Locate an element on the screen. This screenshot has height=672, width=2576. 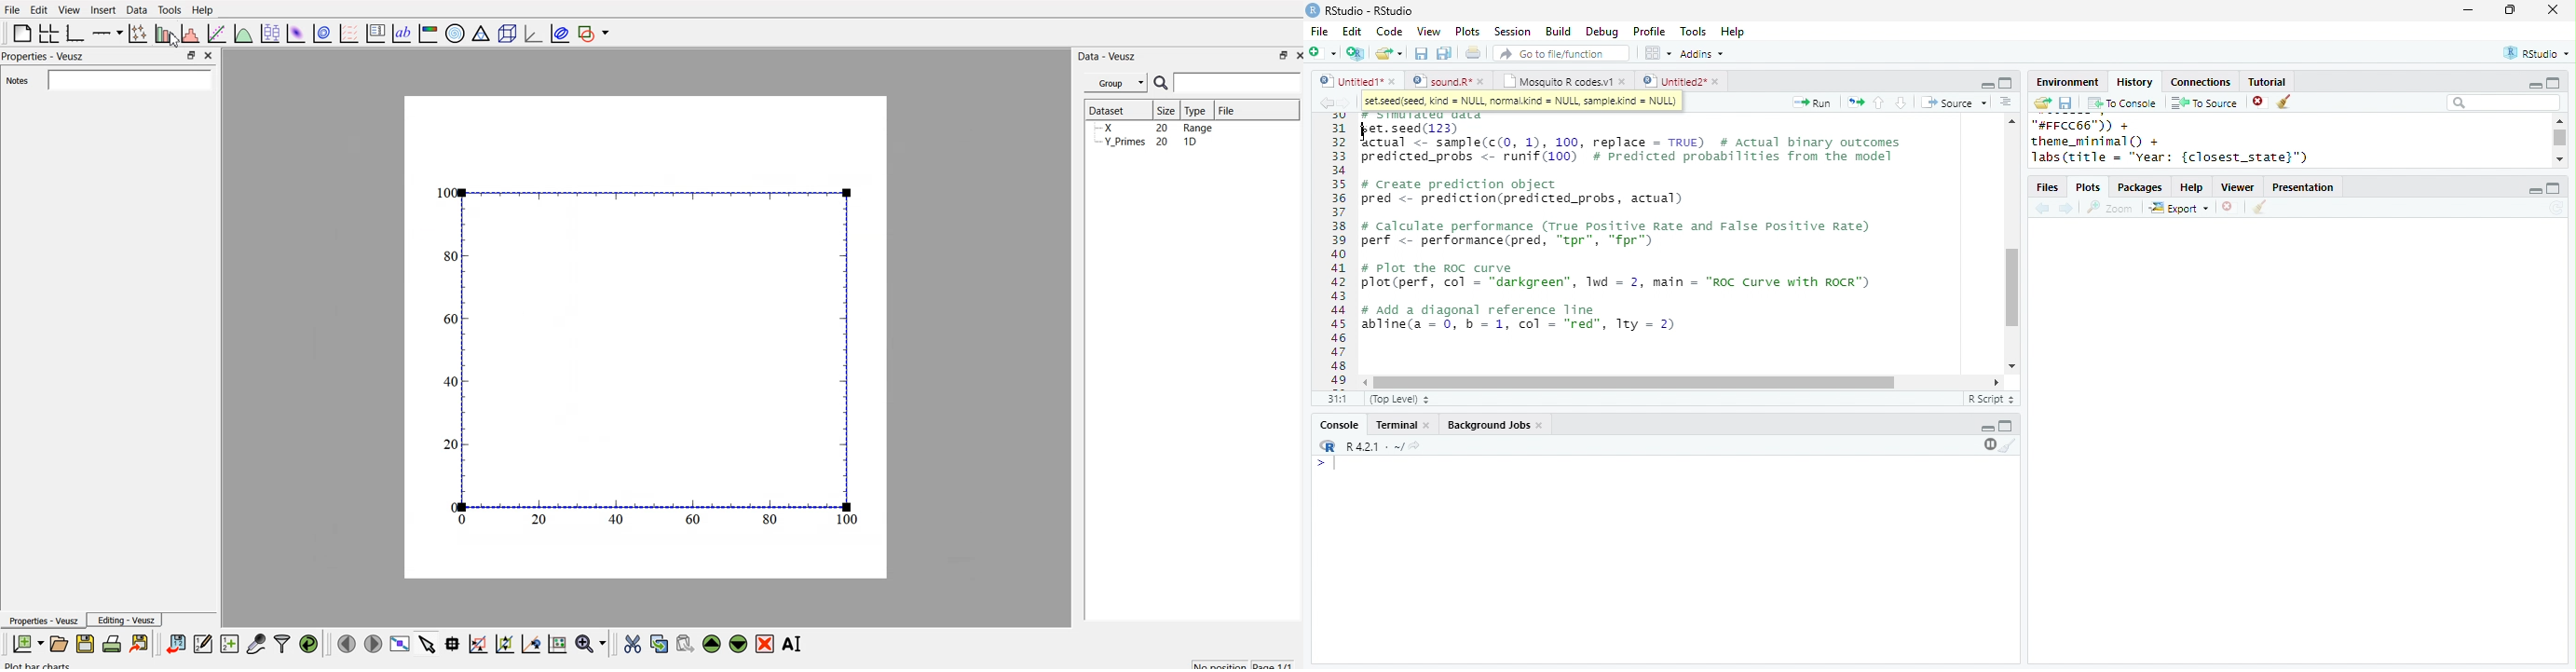
help is located at coordinates (2192, 188).